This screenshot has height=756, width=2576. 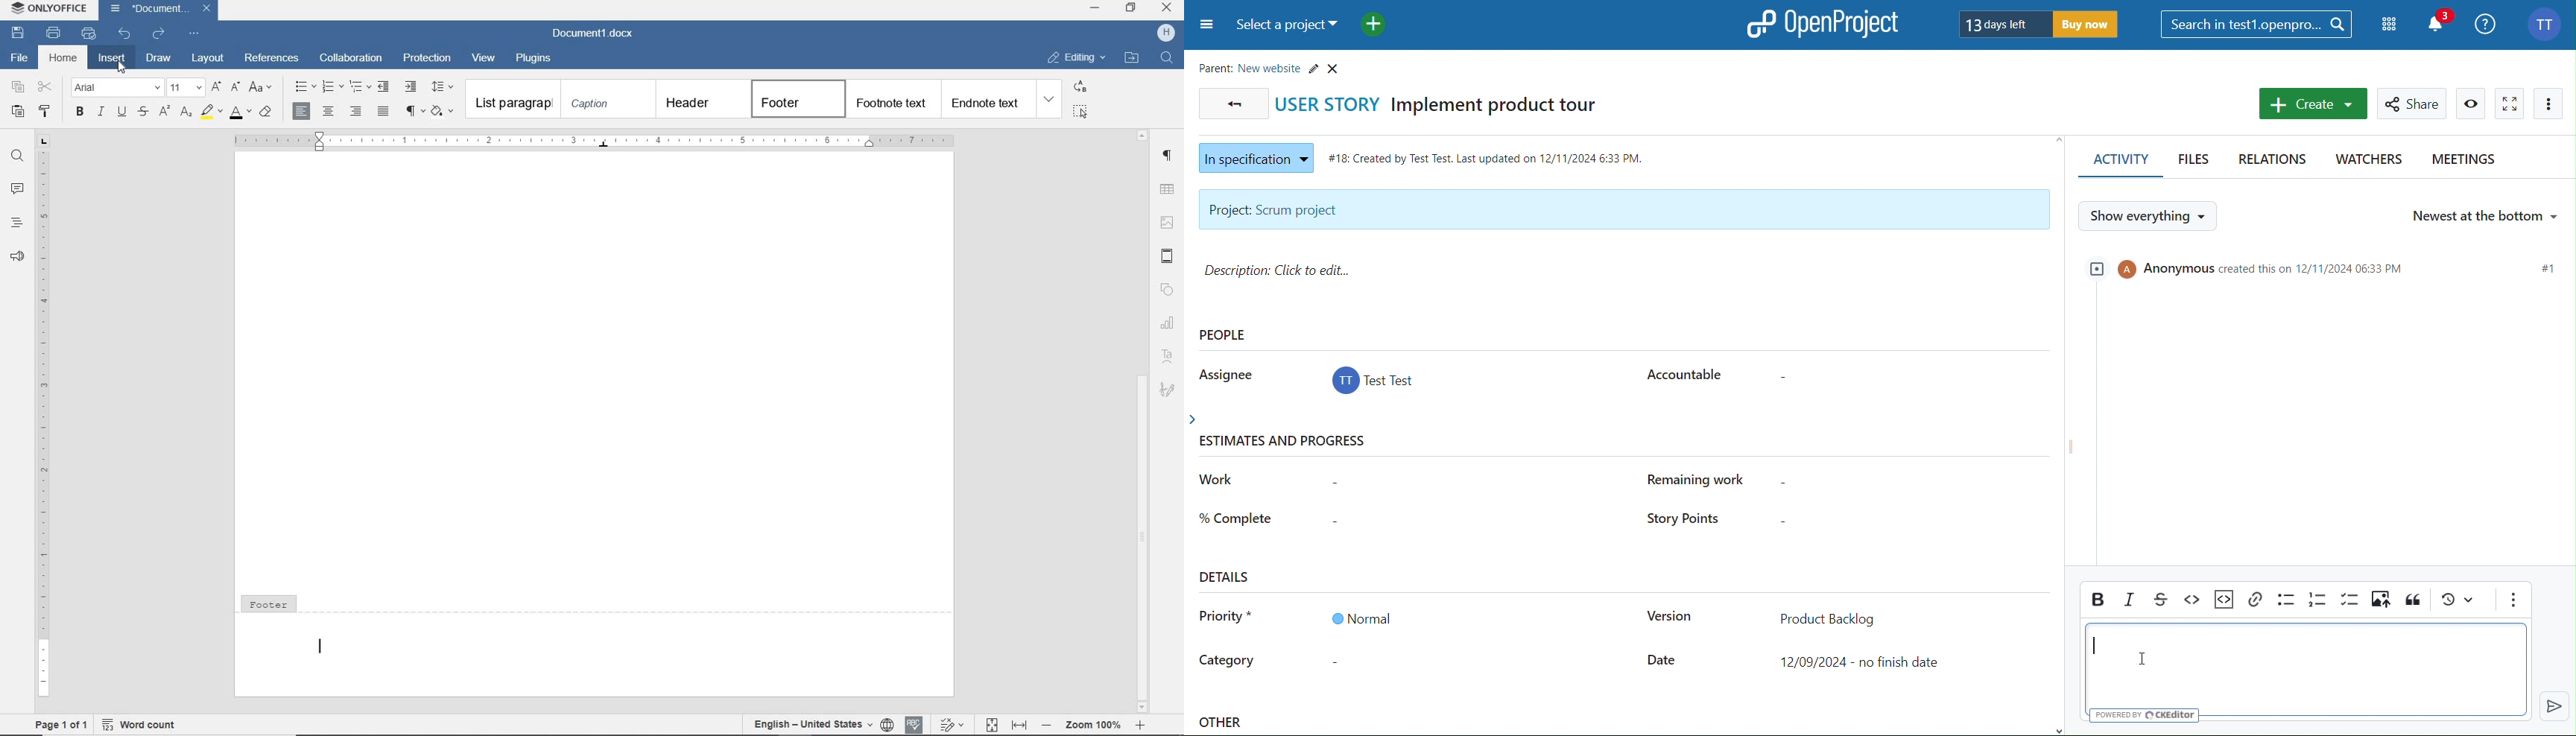 What do you see at coordinates (1662, 661) in the screenshot?
I see `Date` at bounding box center [1662, 661].